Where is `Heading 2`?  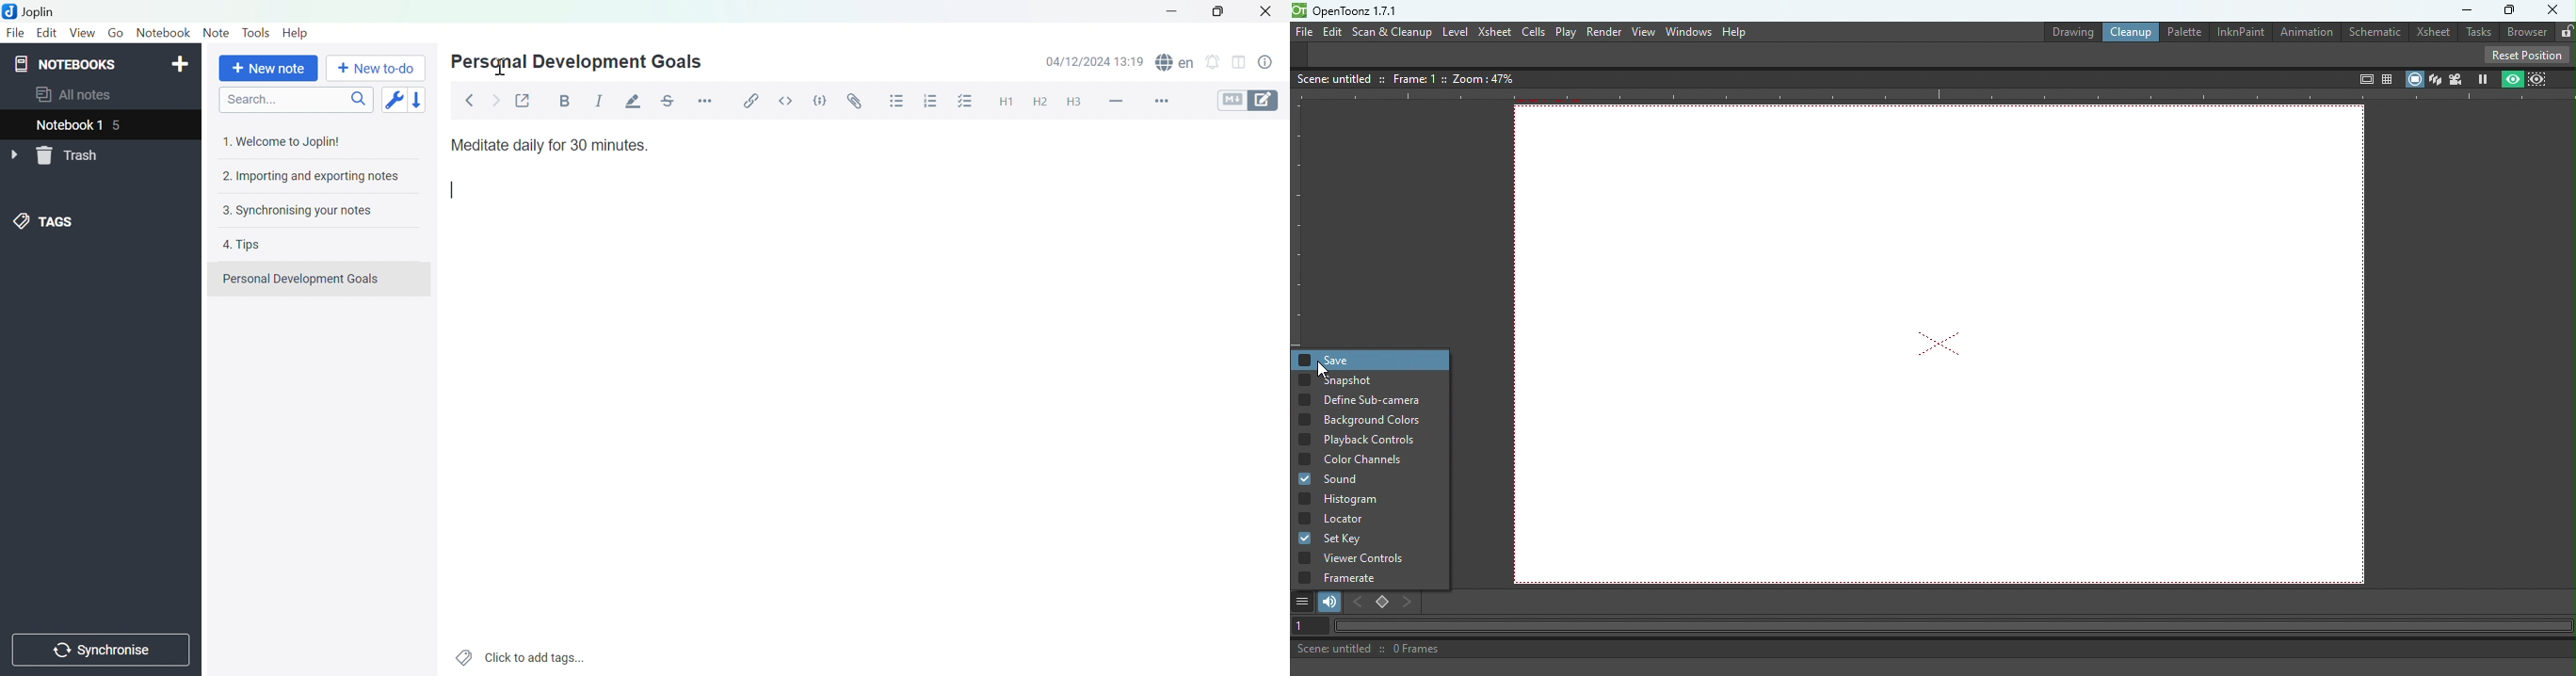
Heading 2 is located at coordinates (1040, 103).